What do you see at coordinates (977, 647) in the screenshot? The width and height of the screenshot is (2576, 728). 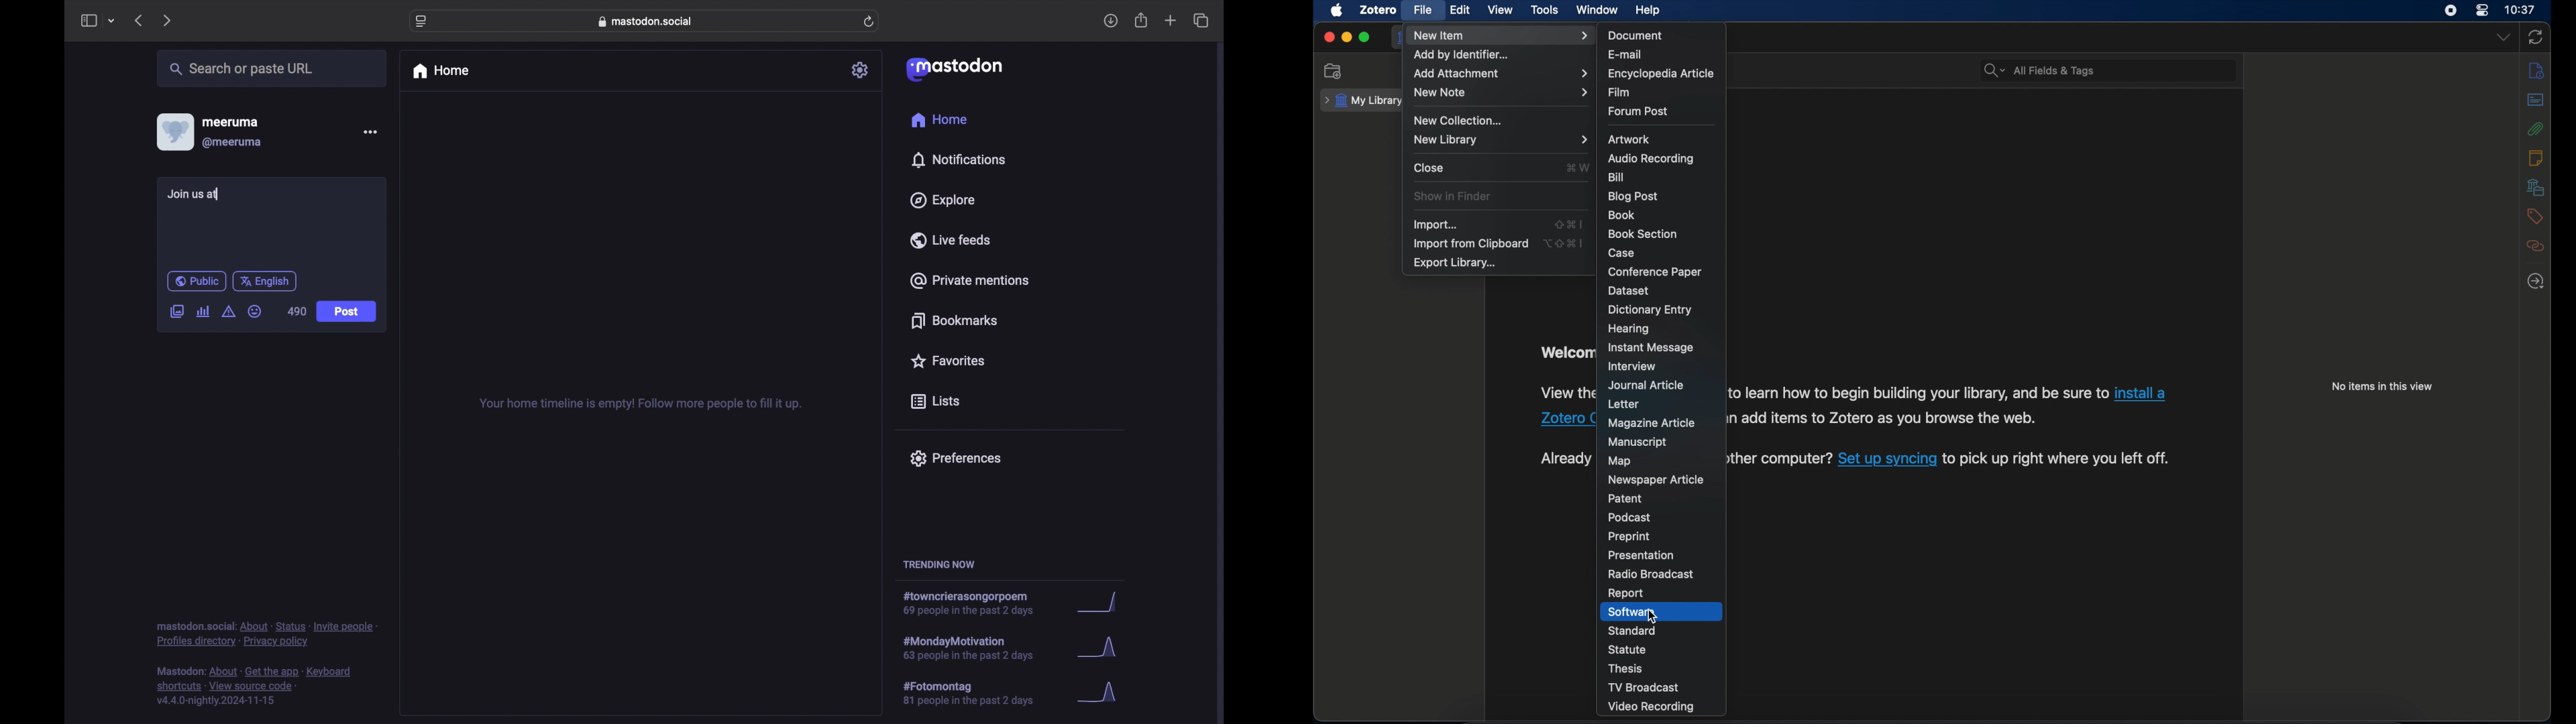 I see `hashtag trend` at bounding box center [977, 647].